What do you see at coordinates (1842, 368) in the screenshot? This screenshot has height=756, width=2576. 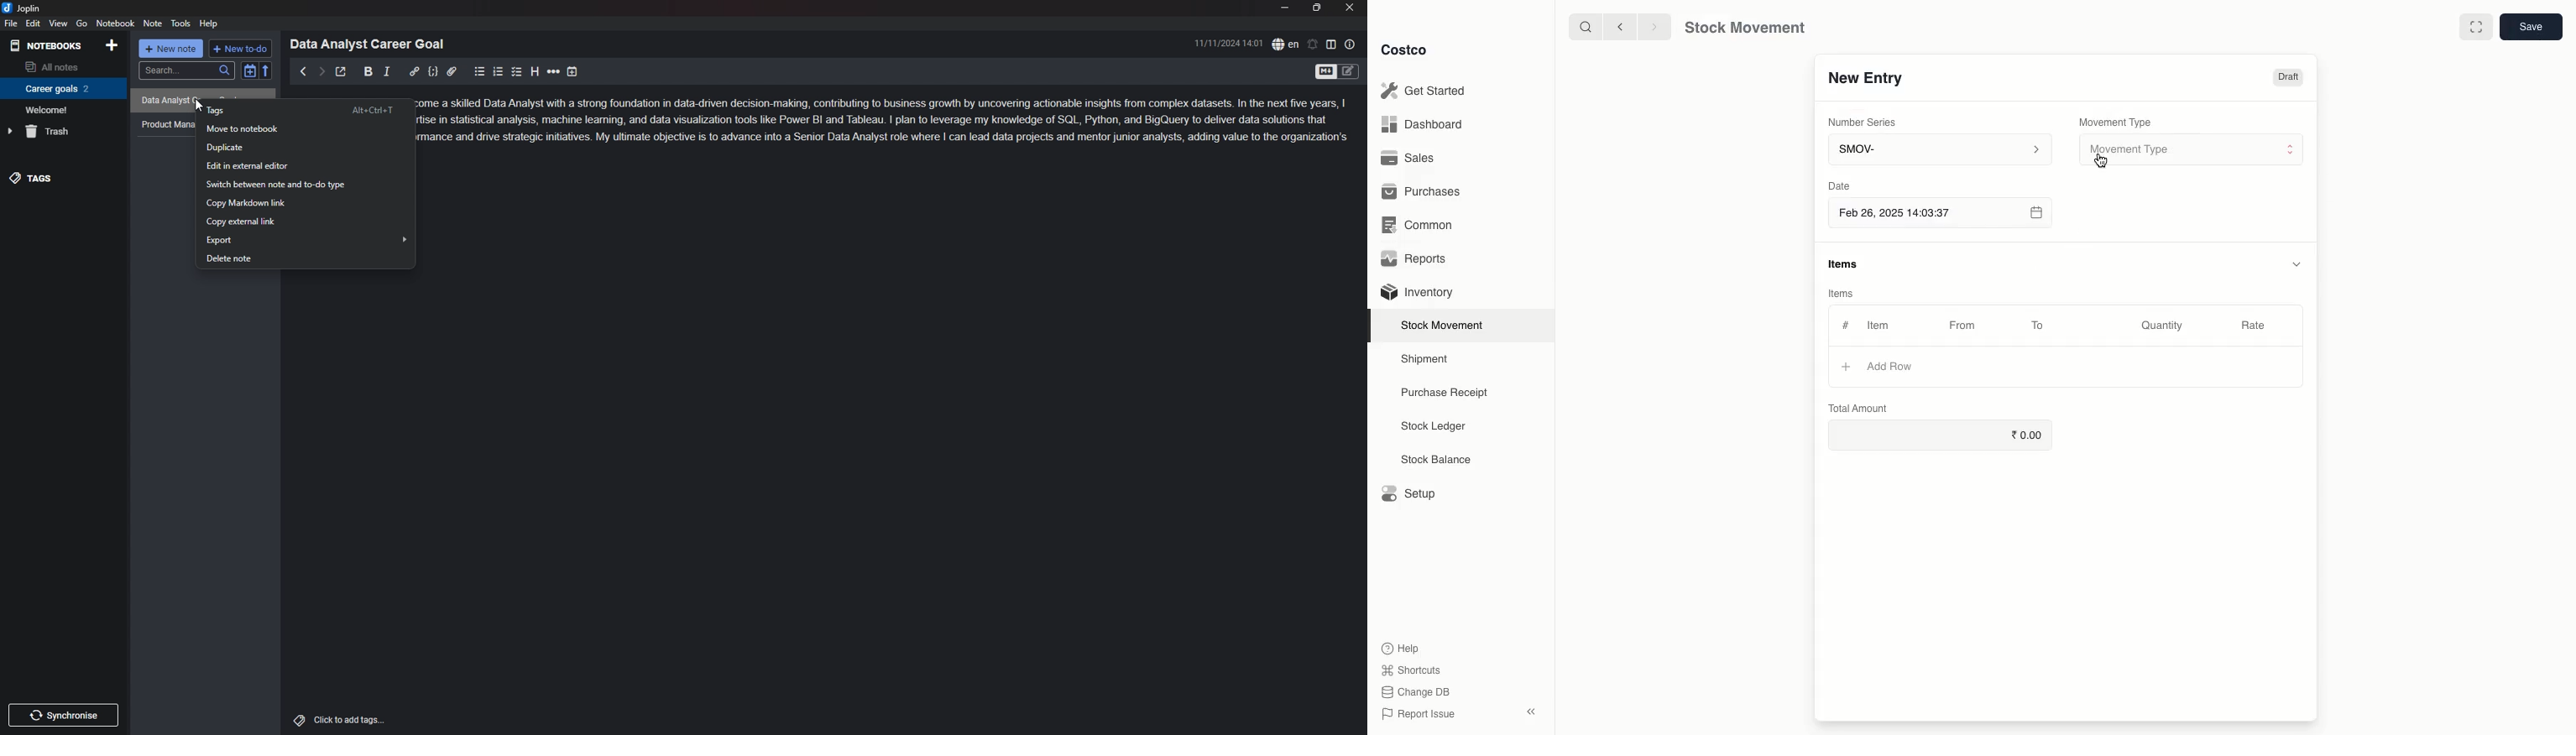 I see `+` at bounding box center [1842, 368].